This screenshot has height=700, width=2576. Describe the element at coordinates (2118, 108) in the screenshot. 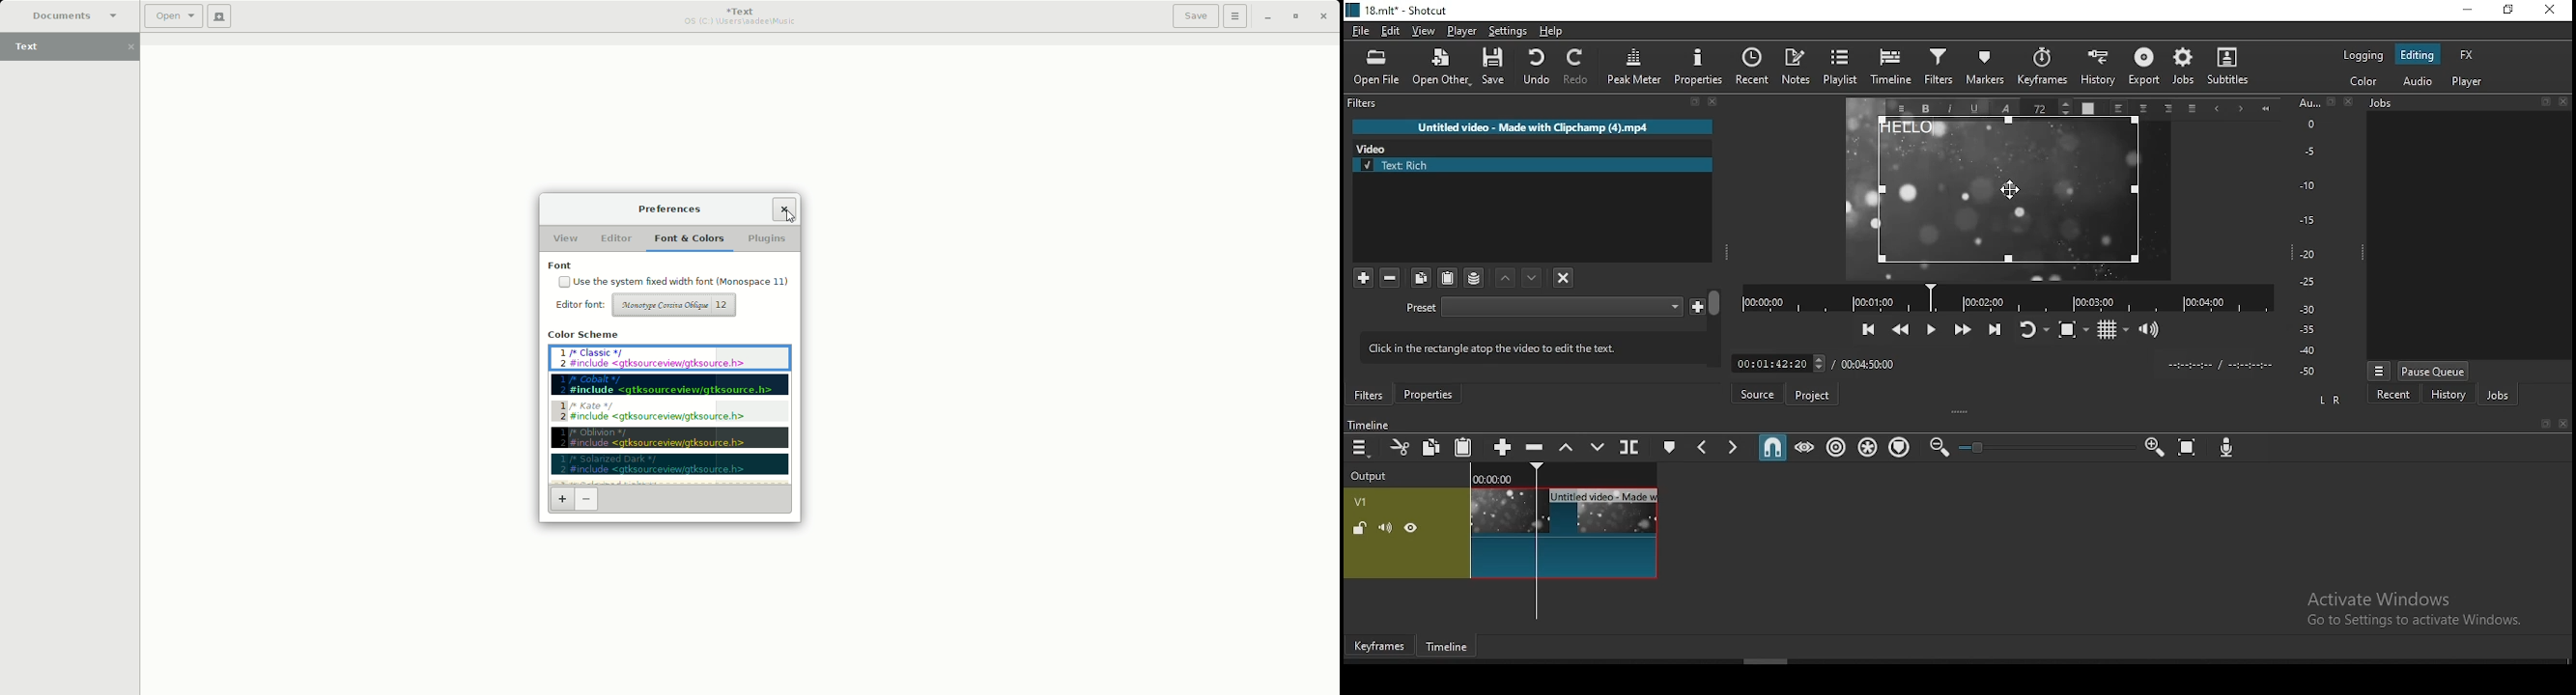

I see `Left align` at that location.